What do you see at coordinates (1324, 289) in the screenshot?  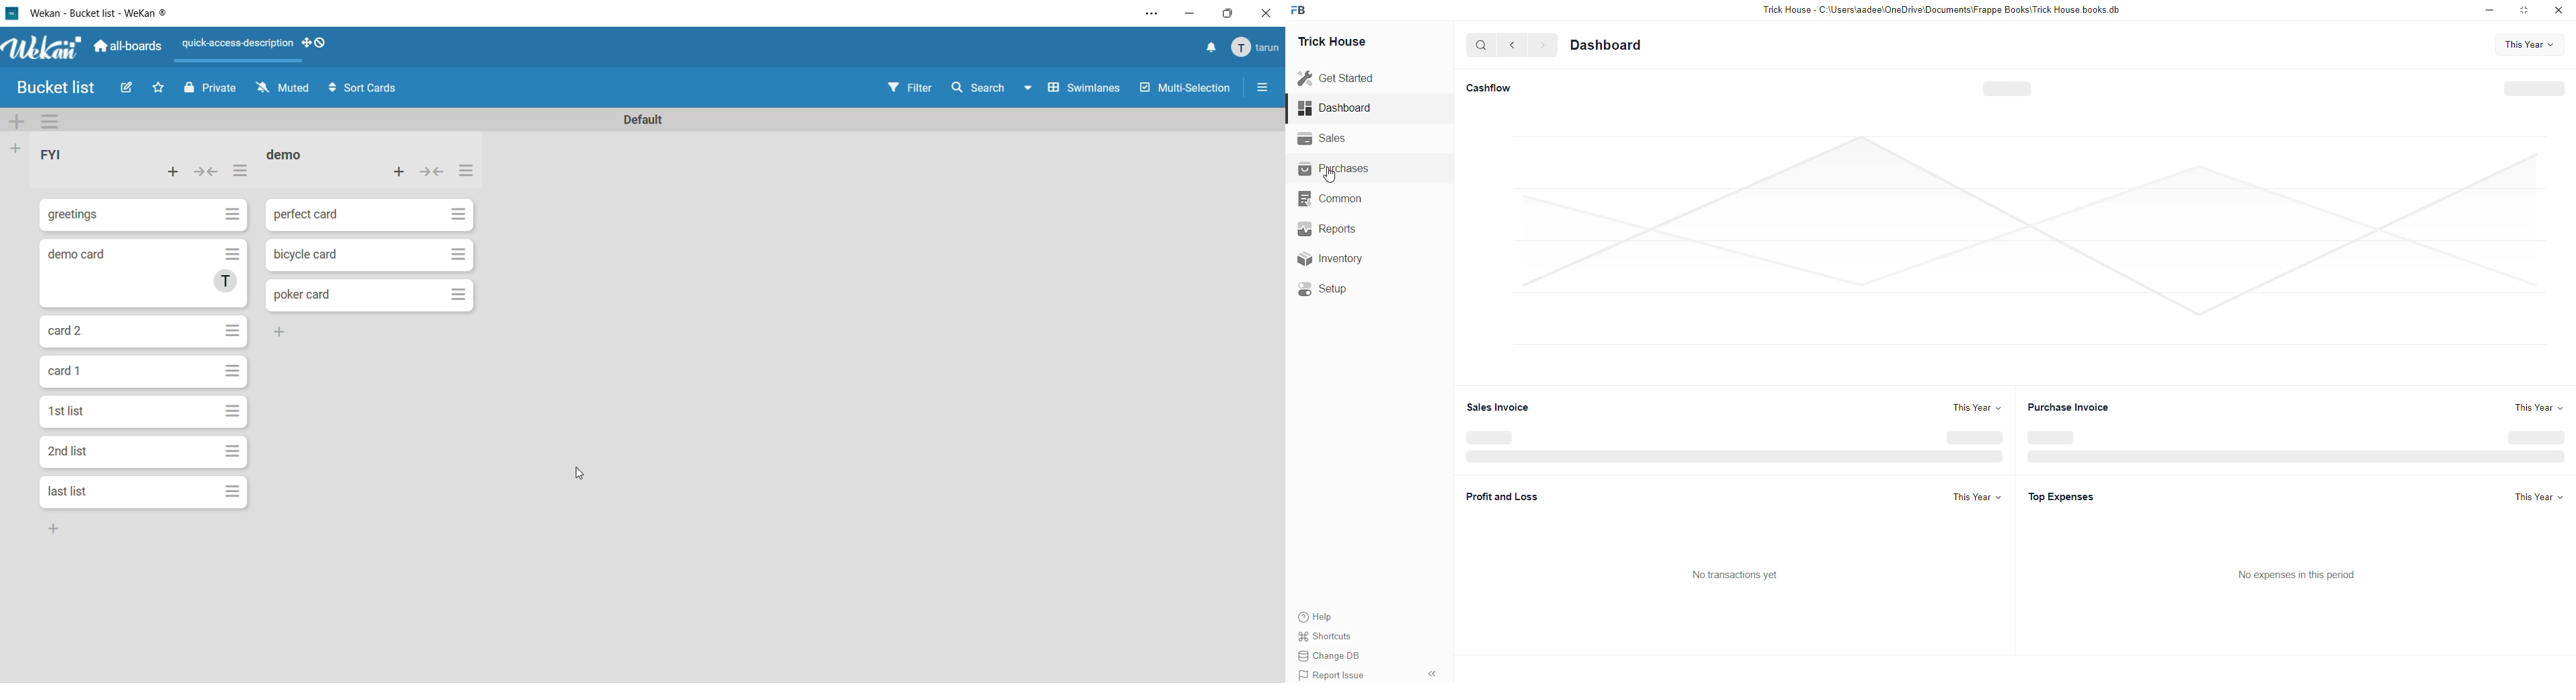 I see `Setup` at bounding box center [1324, 289].